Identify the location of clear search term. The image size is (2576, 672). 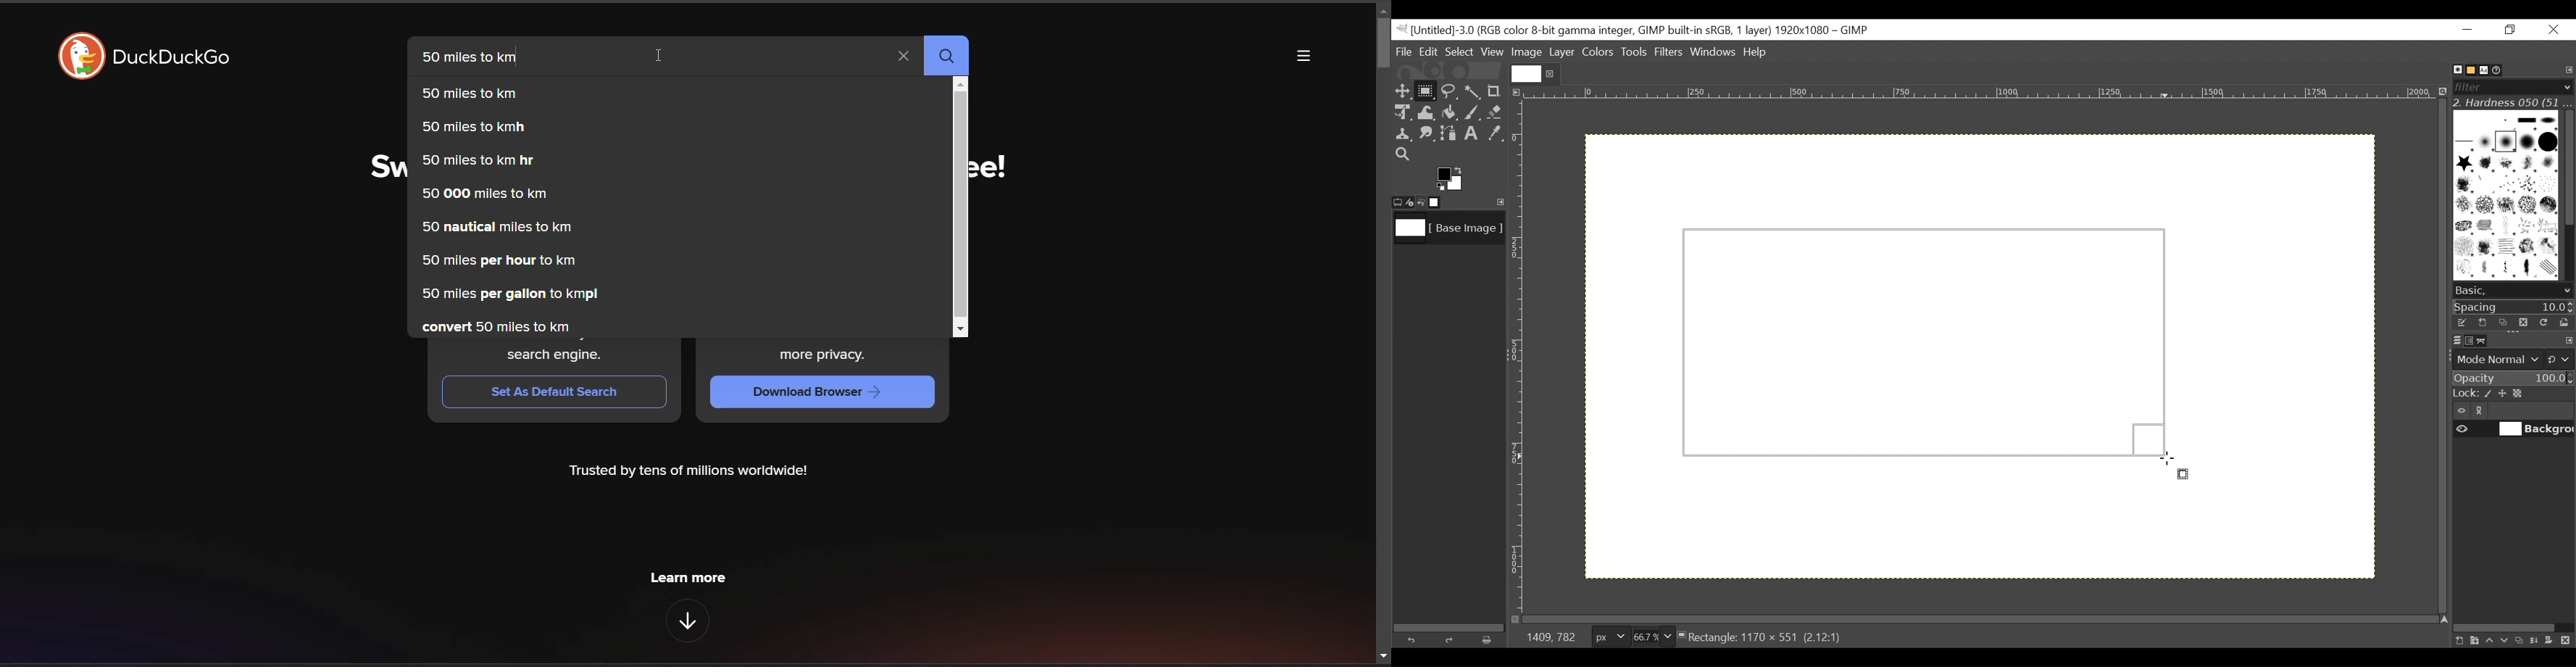
(901, 58).